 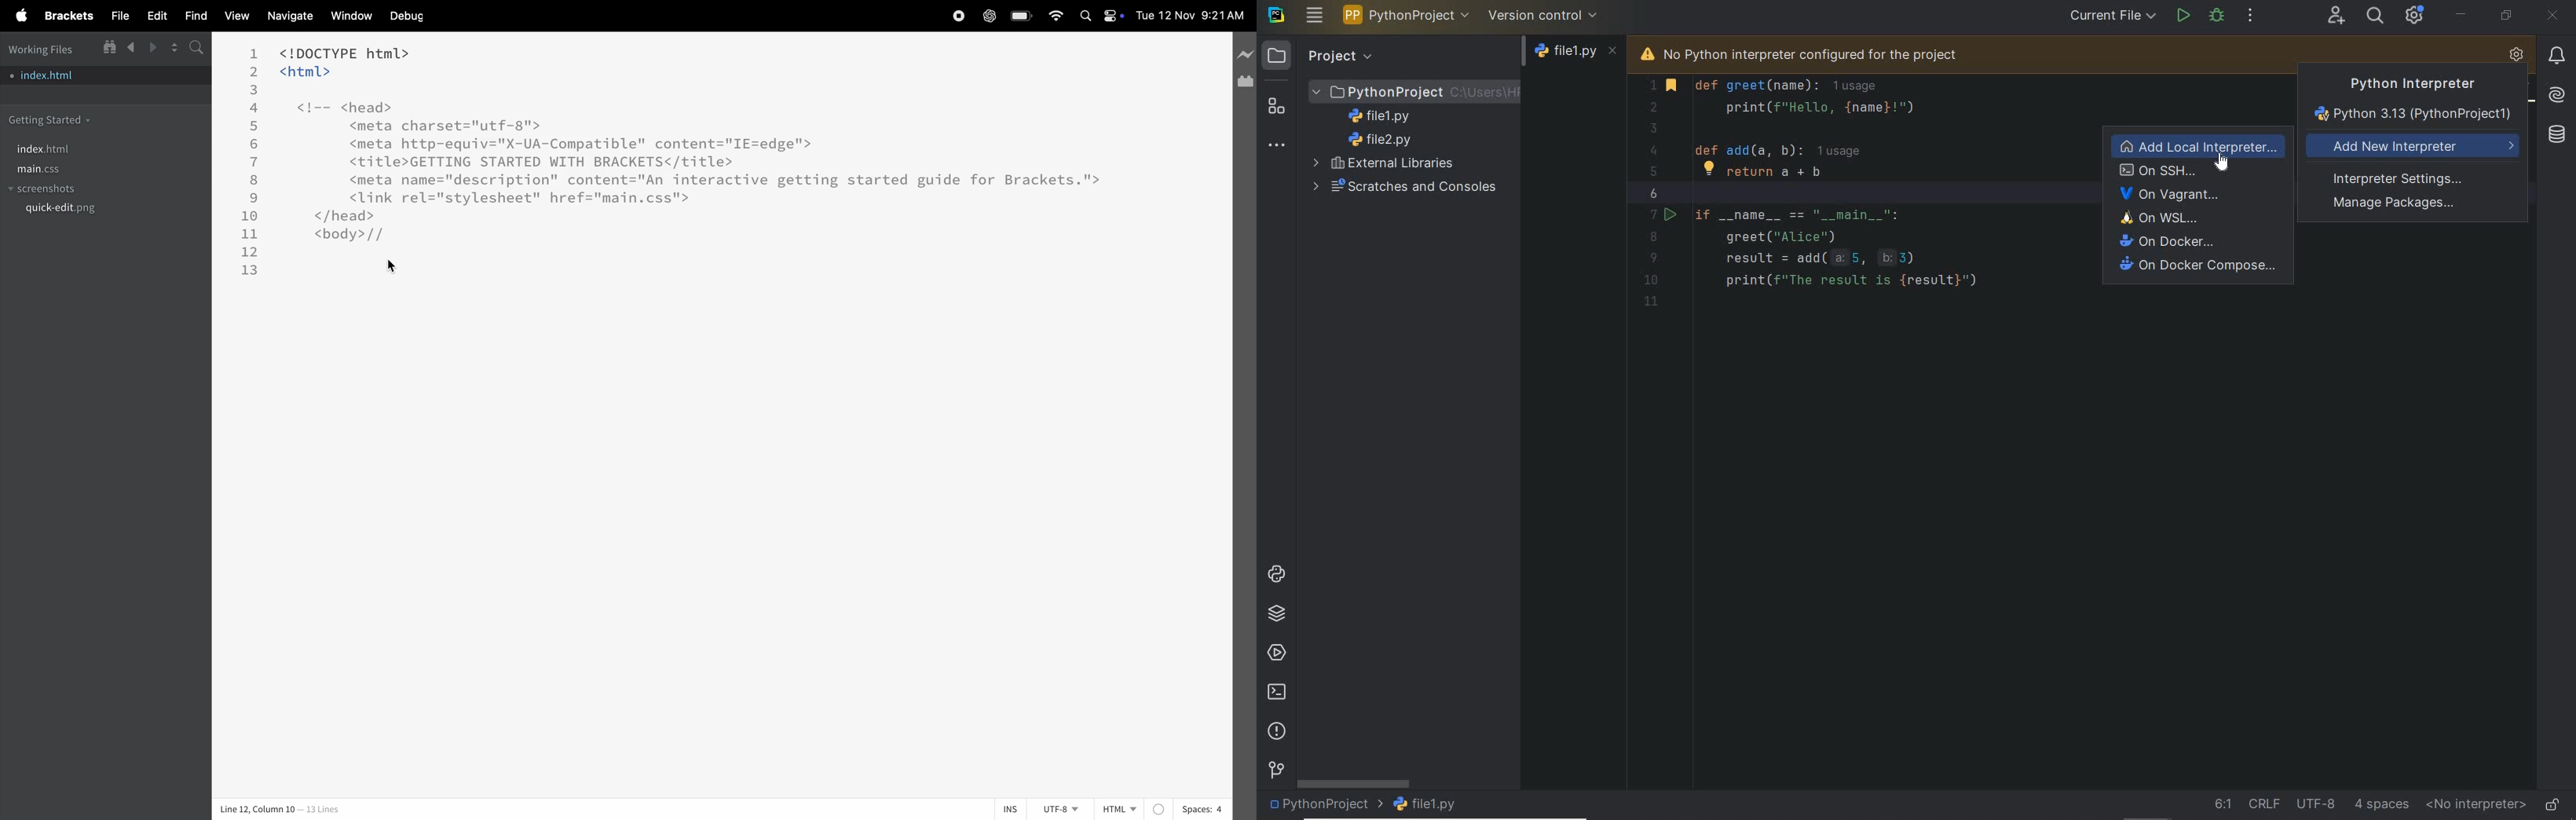 I want to click on <!DOCTYPE html>
<html>
<!-- <head>
<meta charset="utf-8">
<meta http-equiv="X-UA-Compatible" content="IE=edge'">
<title>GETTING STARTED WITH BRACKETS</title>
<meta name="description" content="An interactive getting started guide for Brackets.'">
<link rel="stylesheet" href="main.css">
</head>
<body>//, so click(x=700, y=146).